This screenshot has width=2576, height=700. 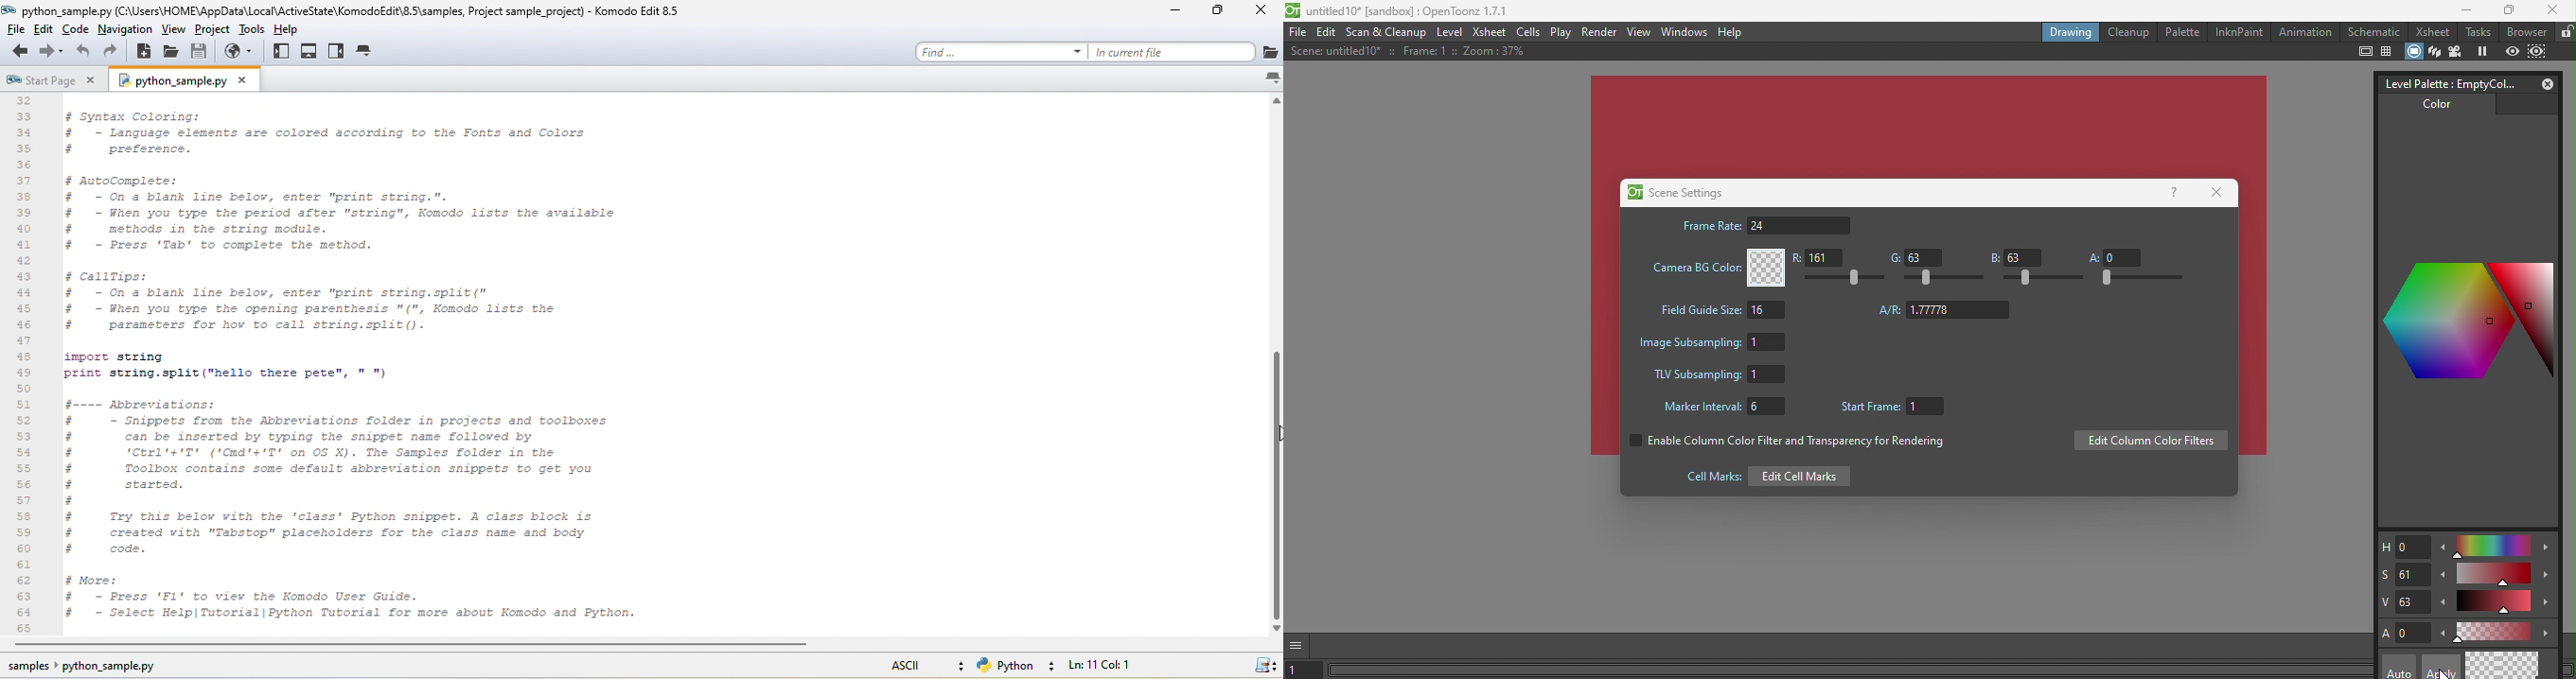 I want to click on Frame rate, so click(x=1765, y=225).